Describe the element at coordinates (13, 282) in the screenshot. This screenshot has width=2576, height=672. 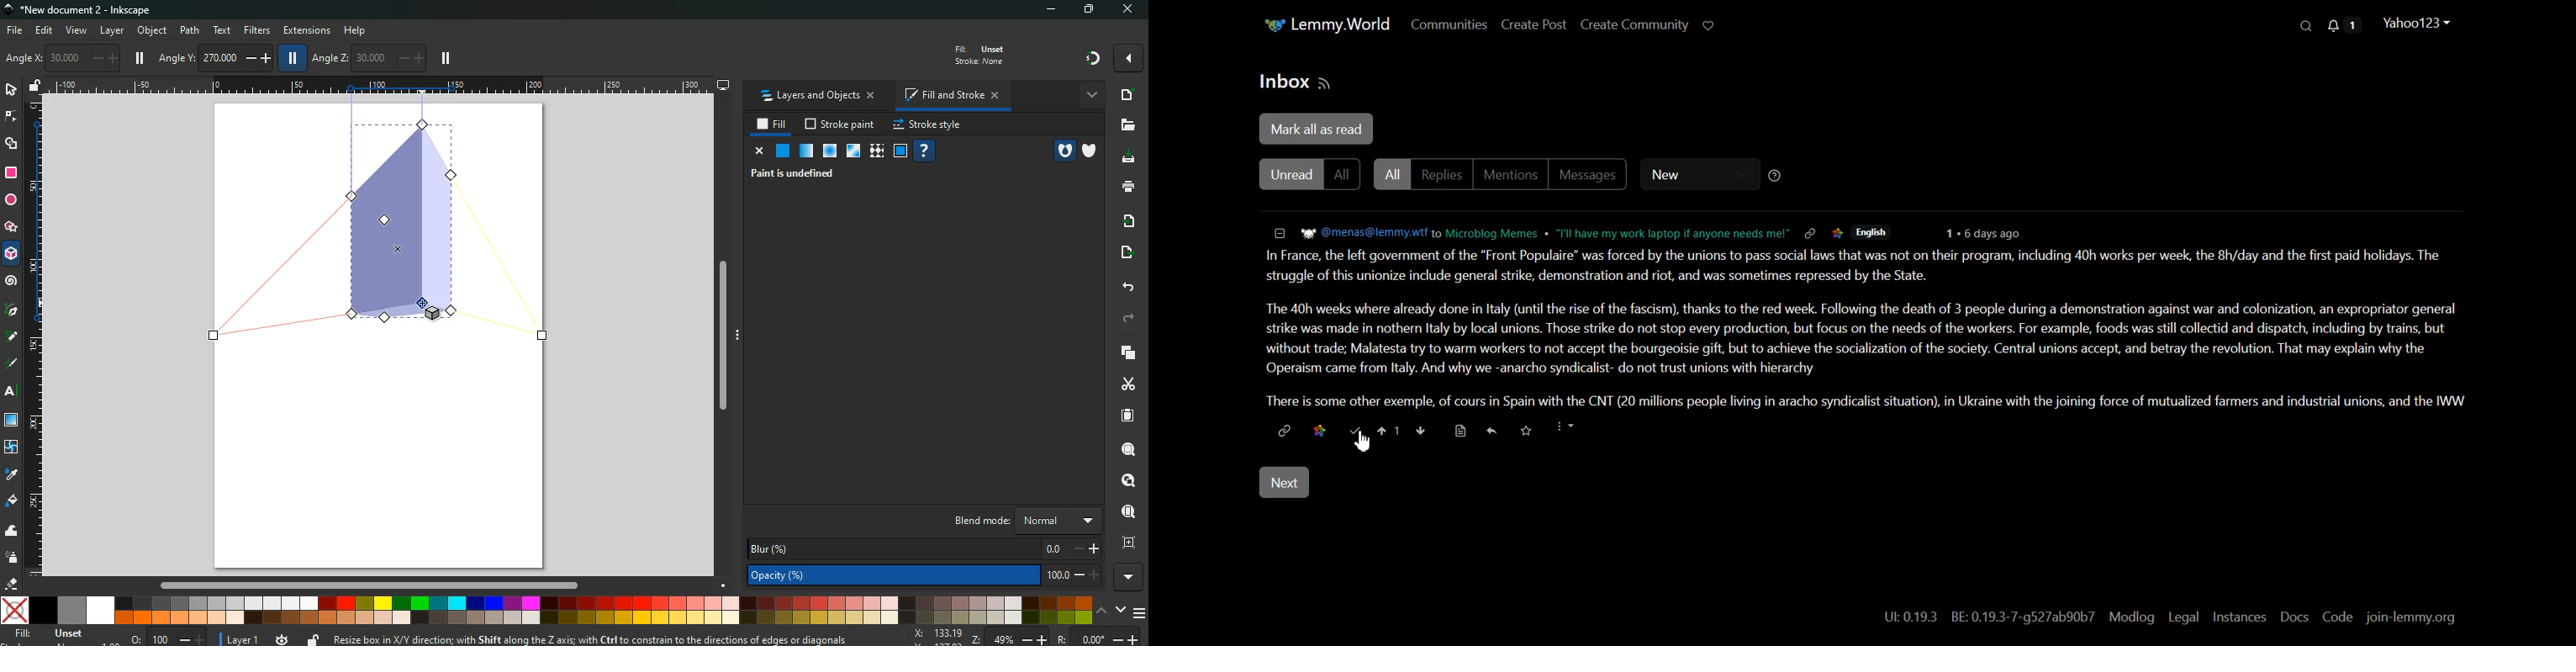
I see `Spiral` at that location.